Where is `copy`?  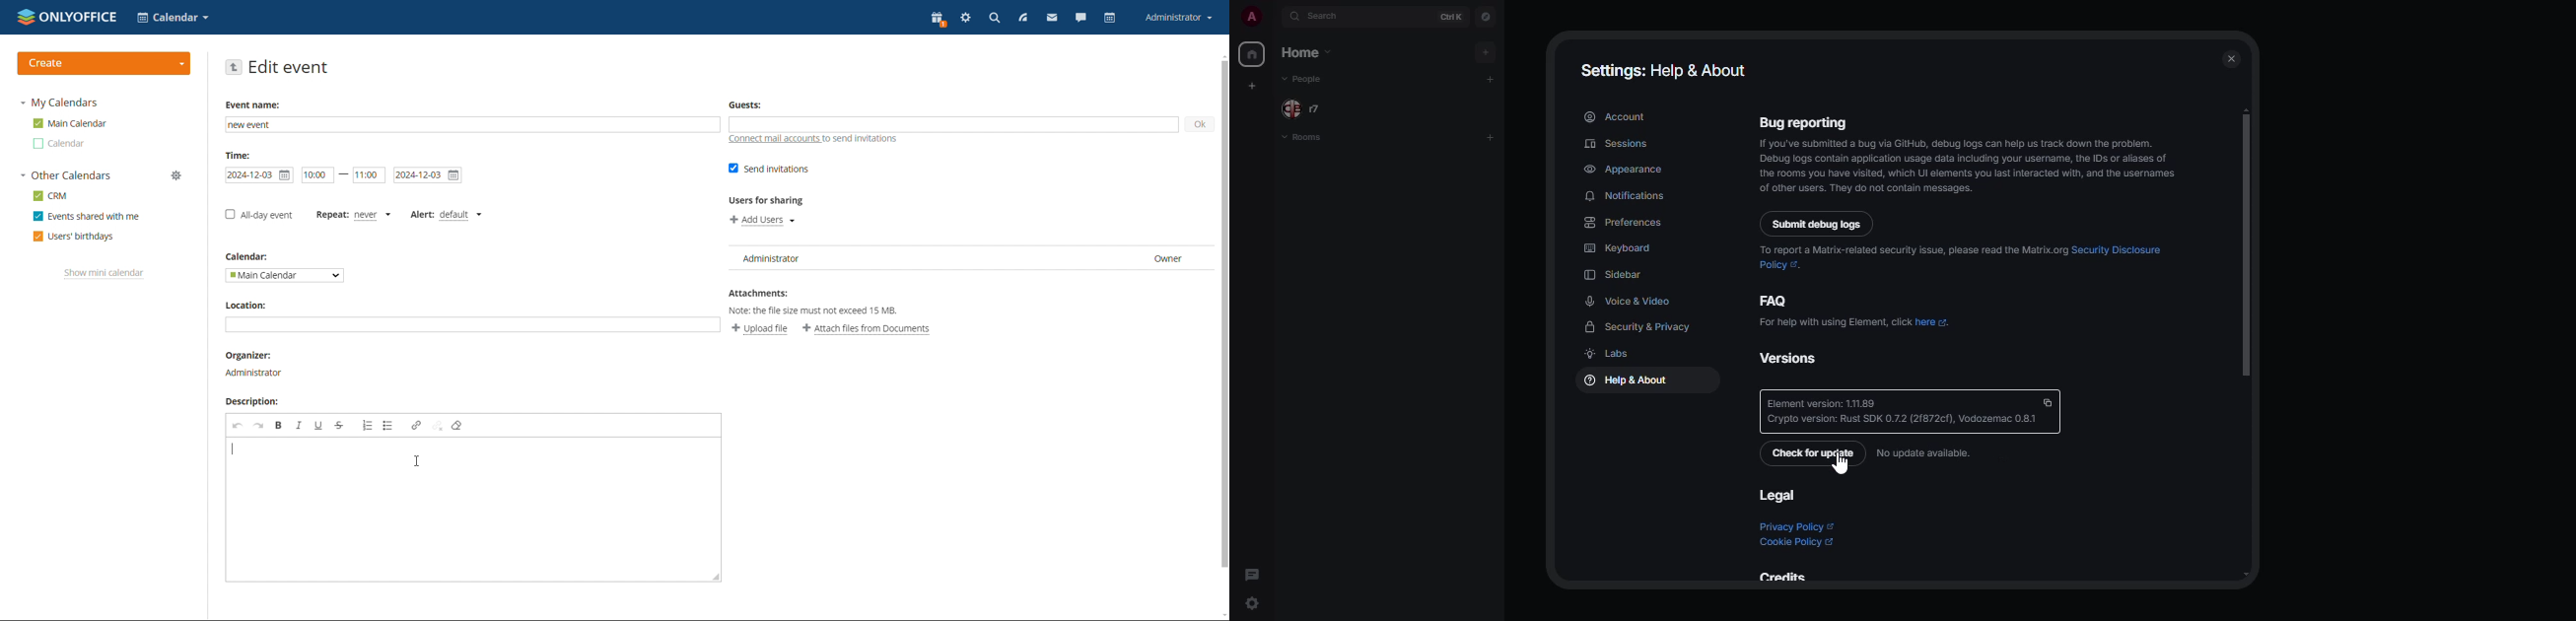 copy is located at coordinates (2050, 403).